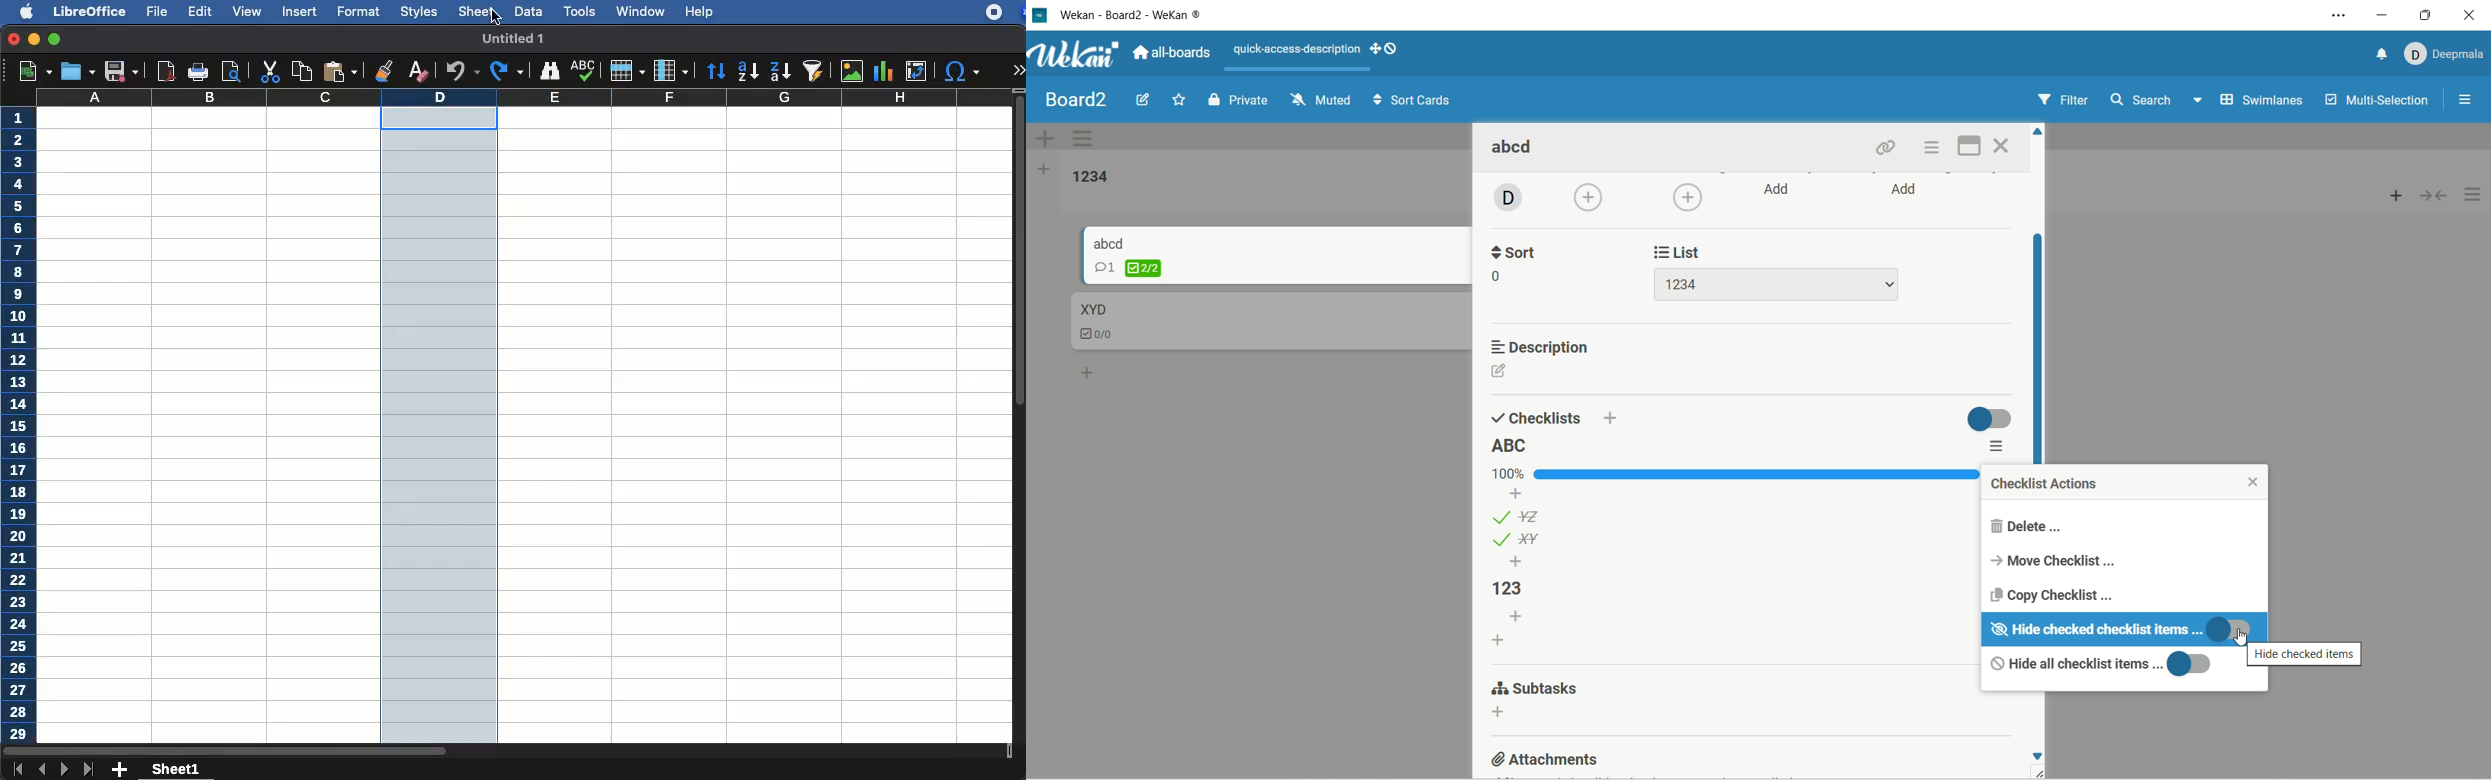 Image resolution: width=2492 pixels, height=784 pixels. What do you see at coordinates (1537, 417) in the screenshot?
I see `checklists` at bounding box center [1537, 417].